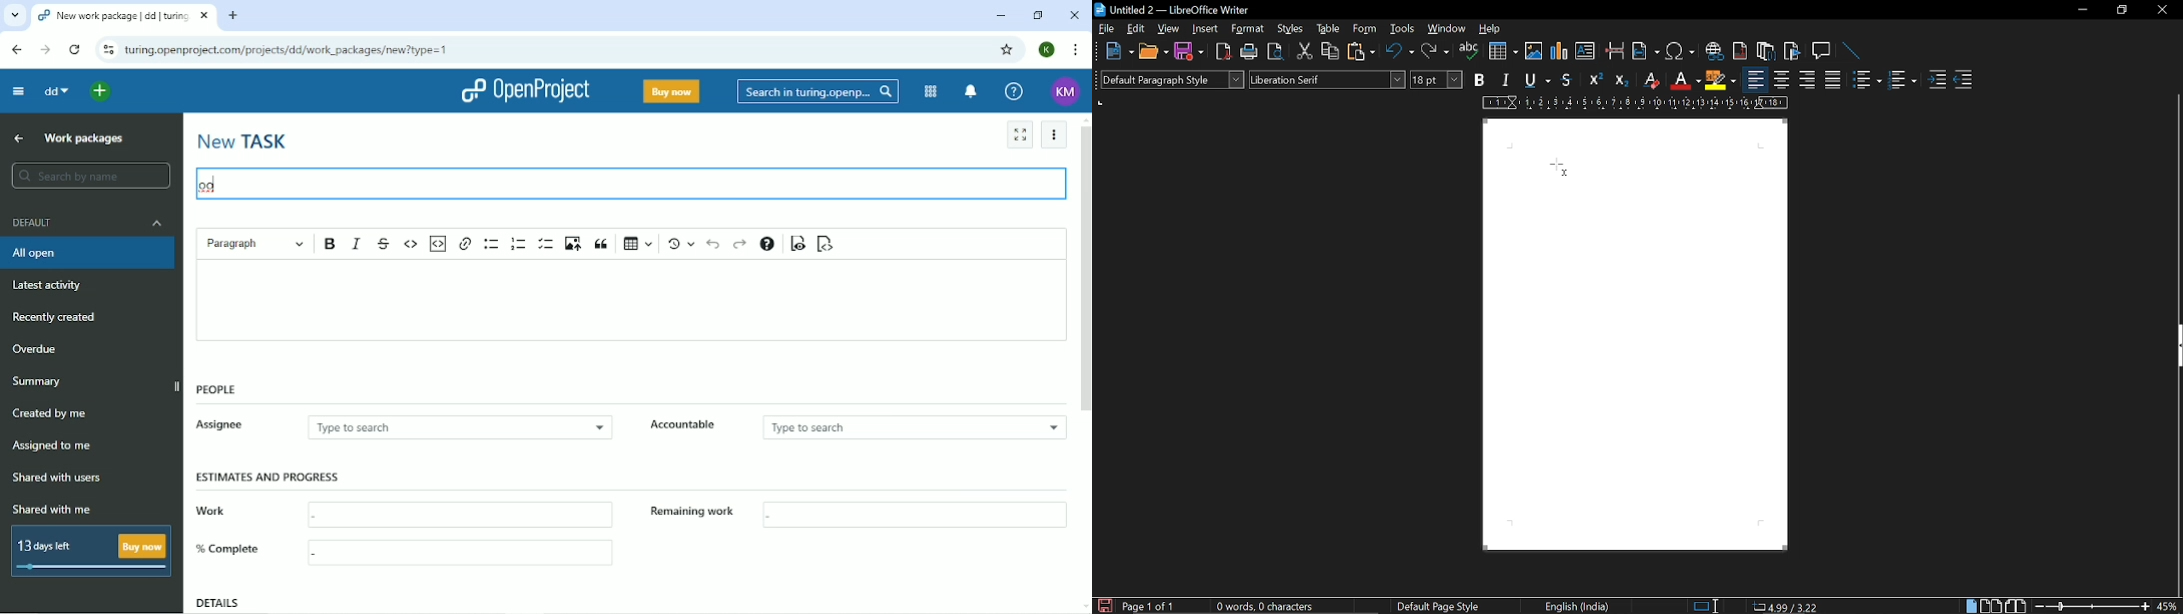 This screenshot has width=2184, height=616. I want to click on 0 words 0 character, so click(1263, 606).